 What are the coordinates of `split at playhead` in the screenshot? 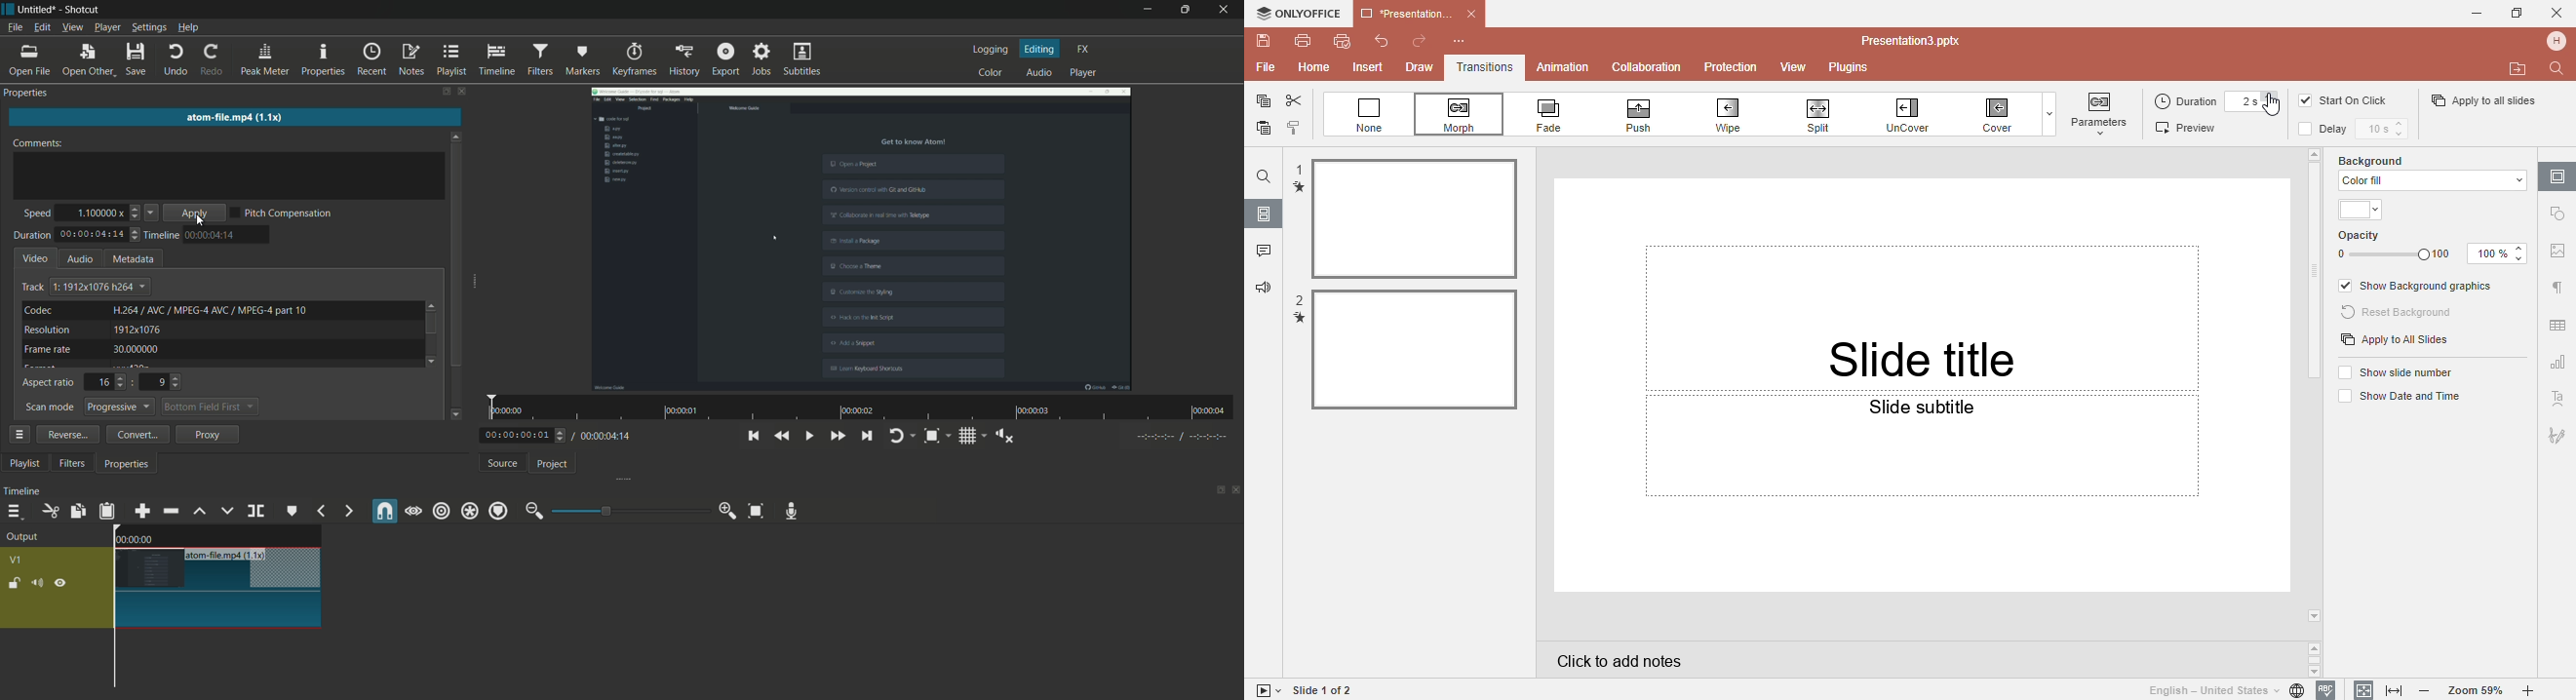 It's located at (257, 511).